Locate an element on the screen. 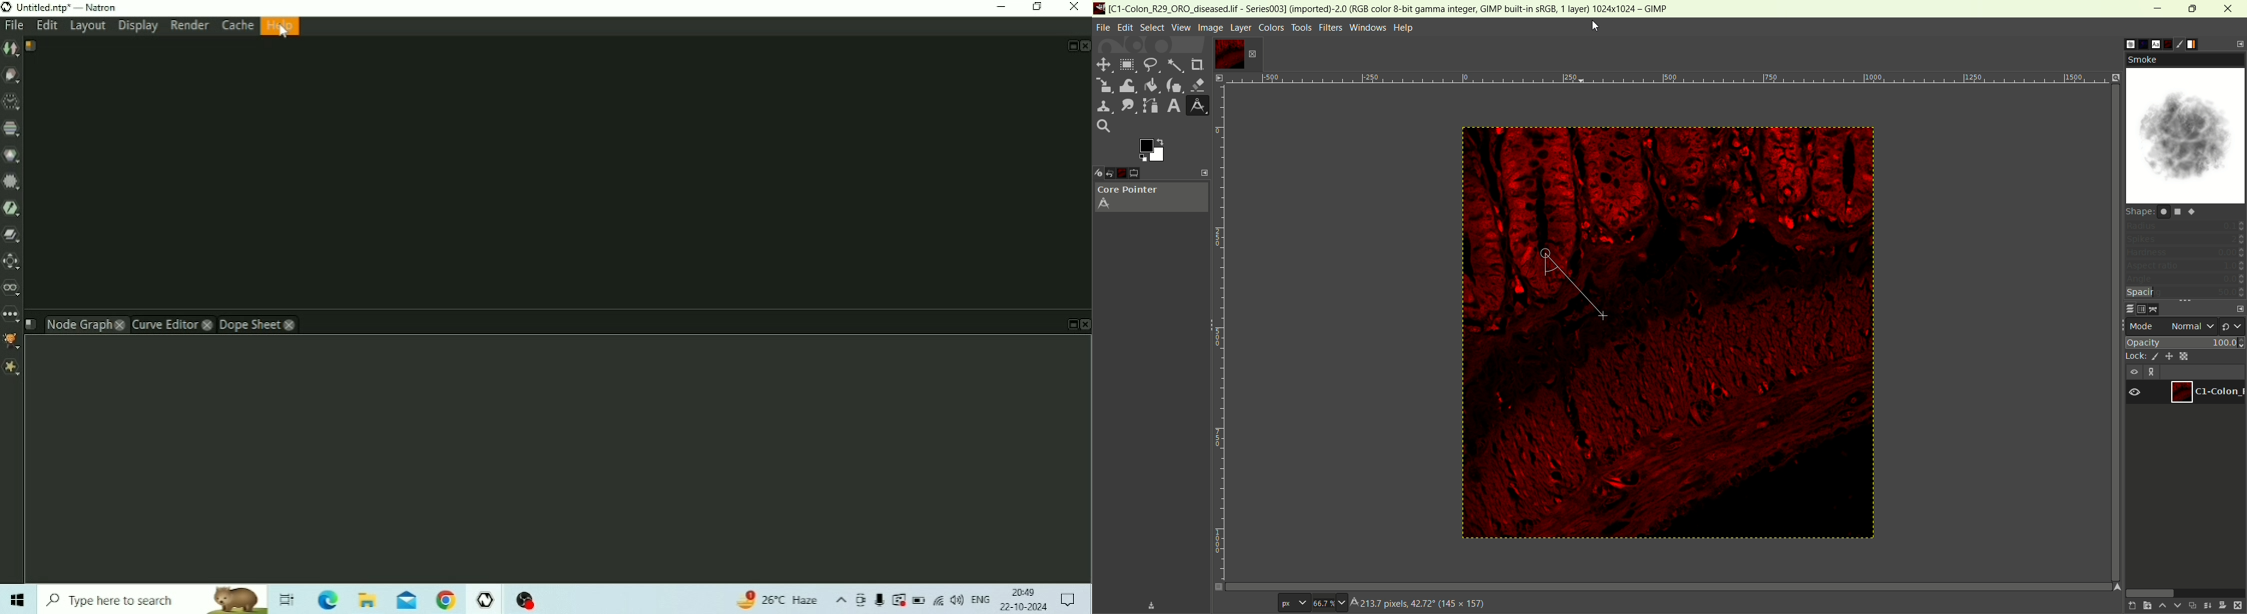  shape is located at coordinates (2165, 211).